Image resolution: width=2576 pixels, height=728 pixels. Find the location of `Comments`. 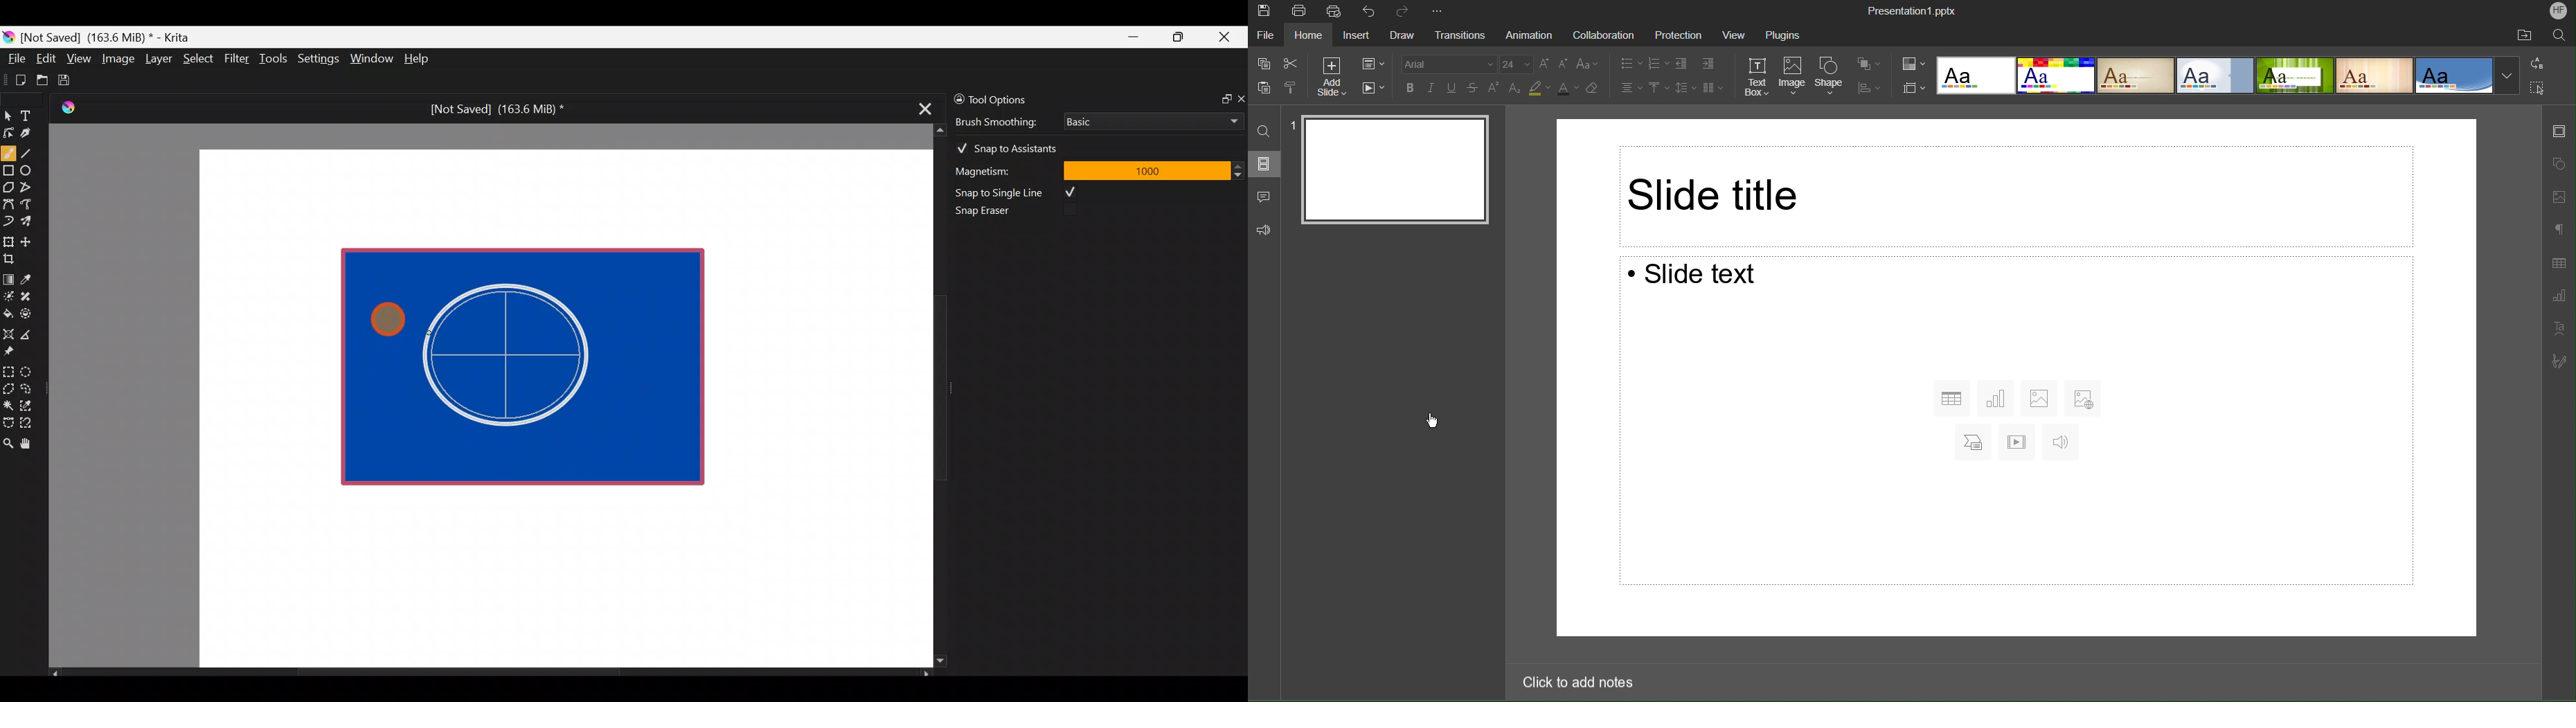

Comments is located at coordinates (1264, 197).